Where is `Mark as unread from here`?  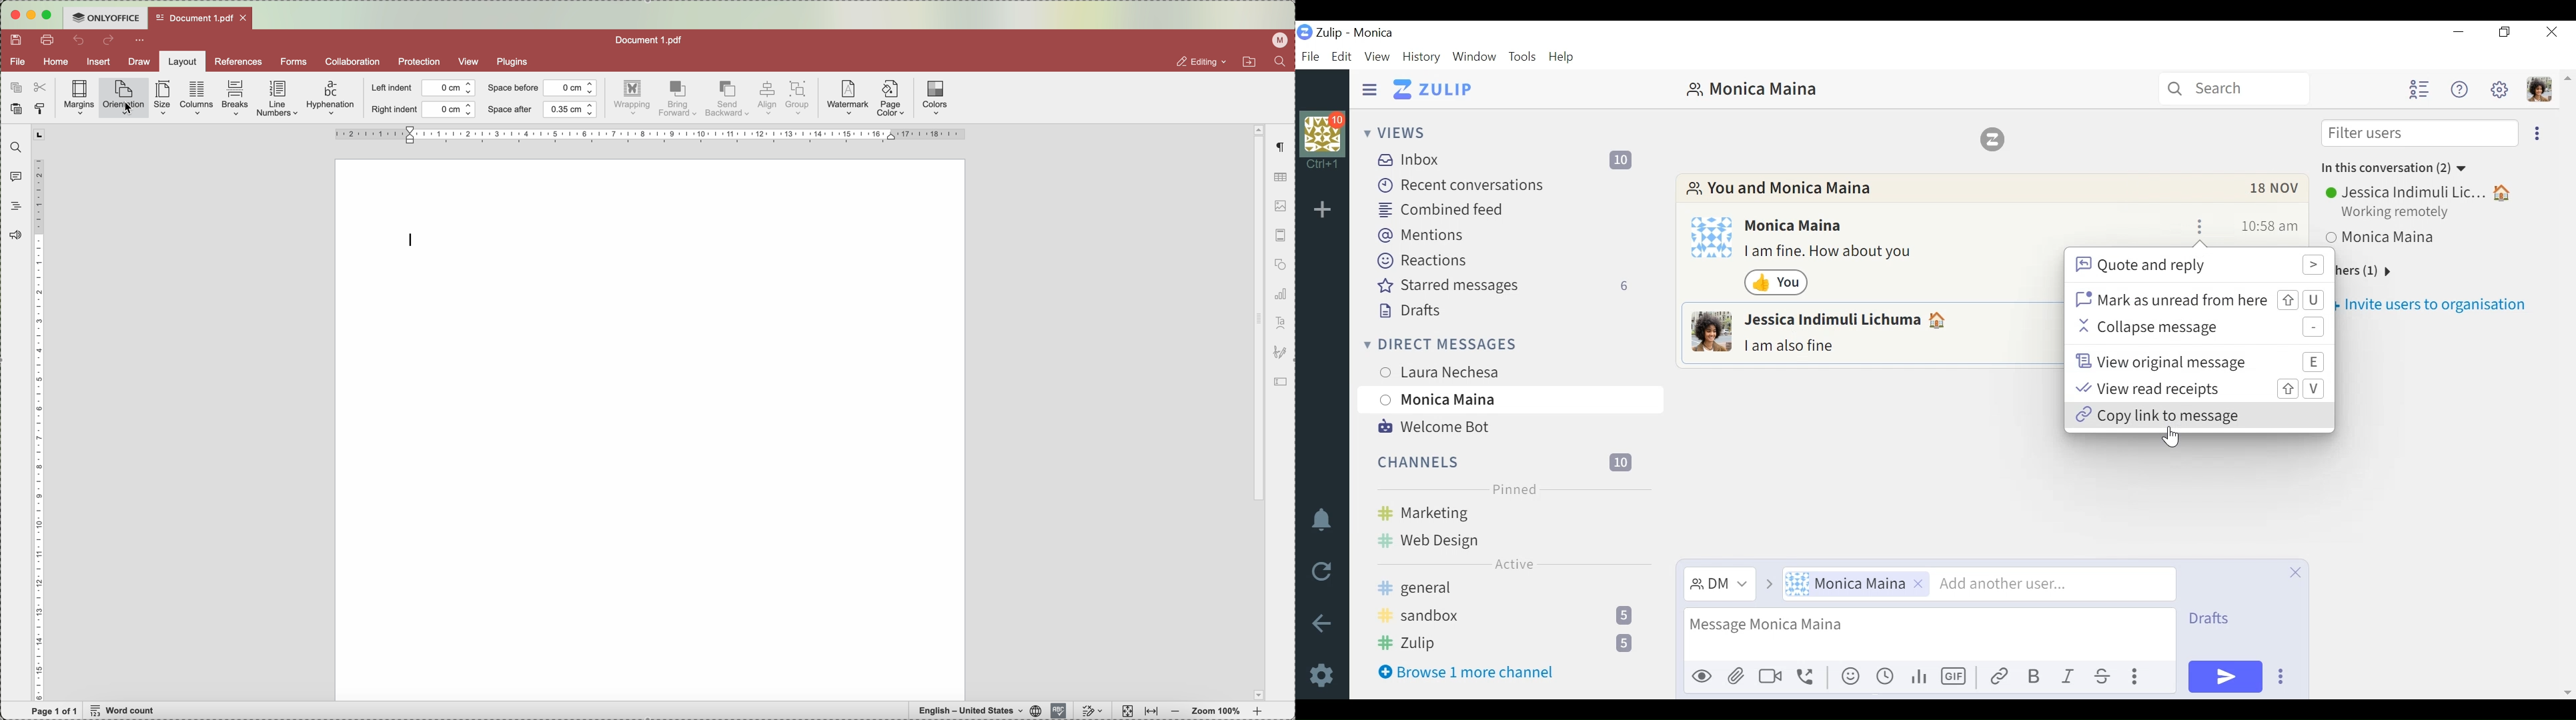 Mark as unread from here is located at coordinates (2198, 299).